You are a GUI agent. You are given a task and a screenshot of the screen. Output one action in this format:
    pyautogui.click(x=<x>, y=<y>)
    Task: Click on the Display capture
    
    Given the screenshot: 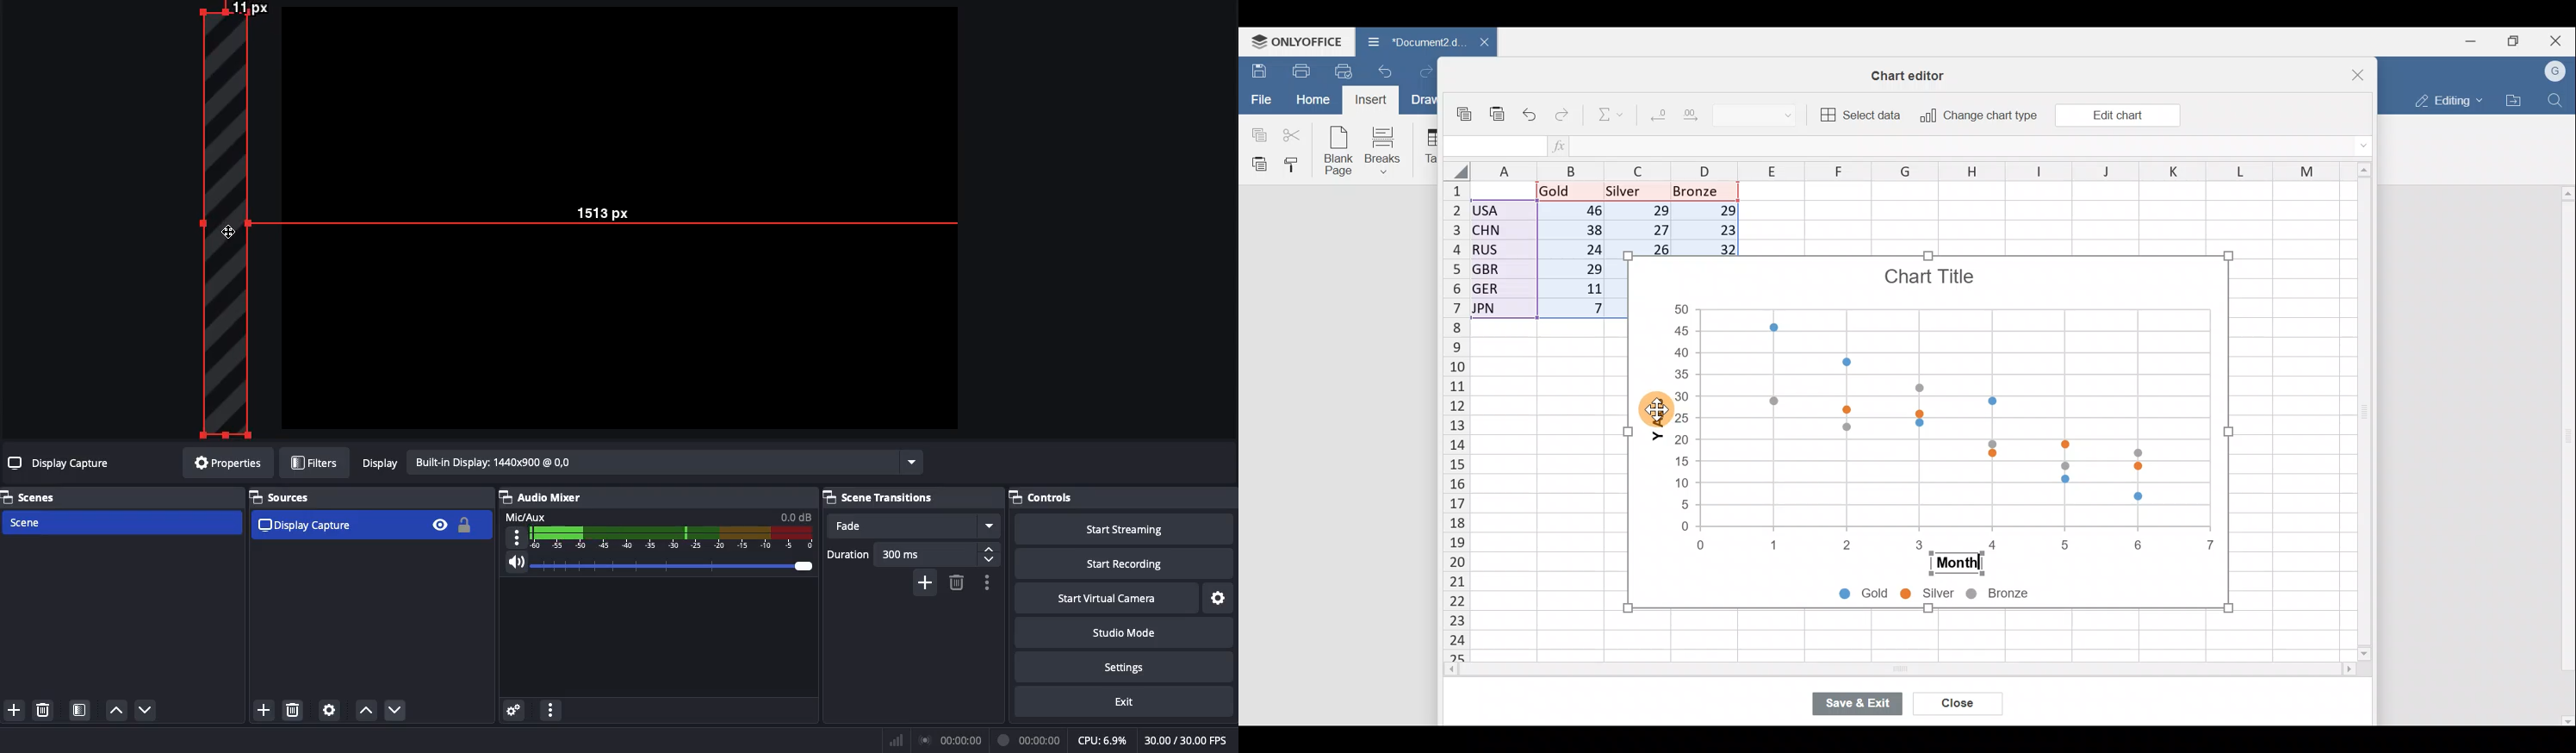 What is the action you would take?
    pyautogui.click(x=61, y=465)
    